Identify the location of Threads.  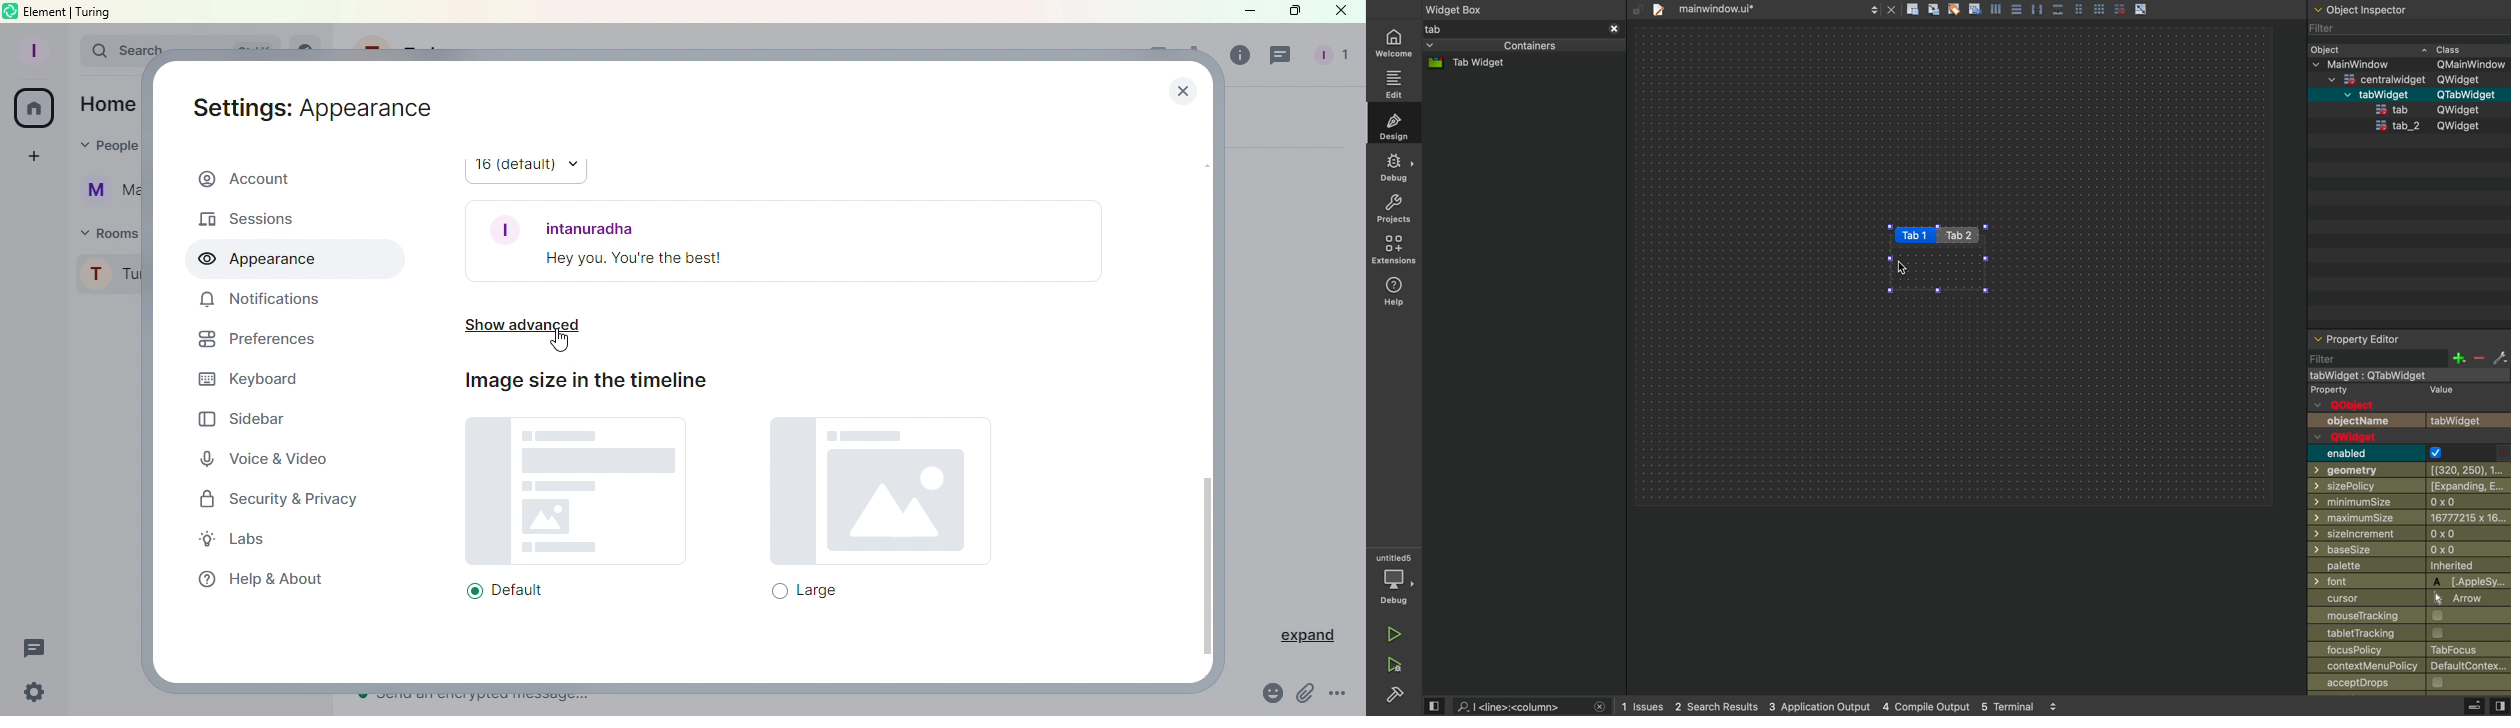
(34, 645).